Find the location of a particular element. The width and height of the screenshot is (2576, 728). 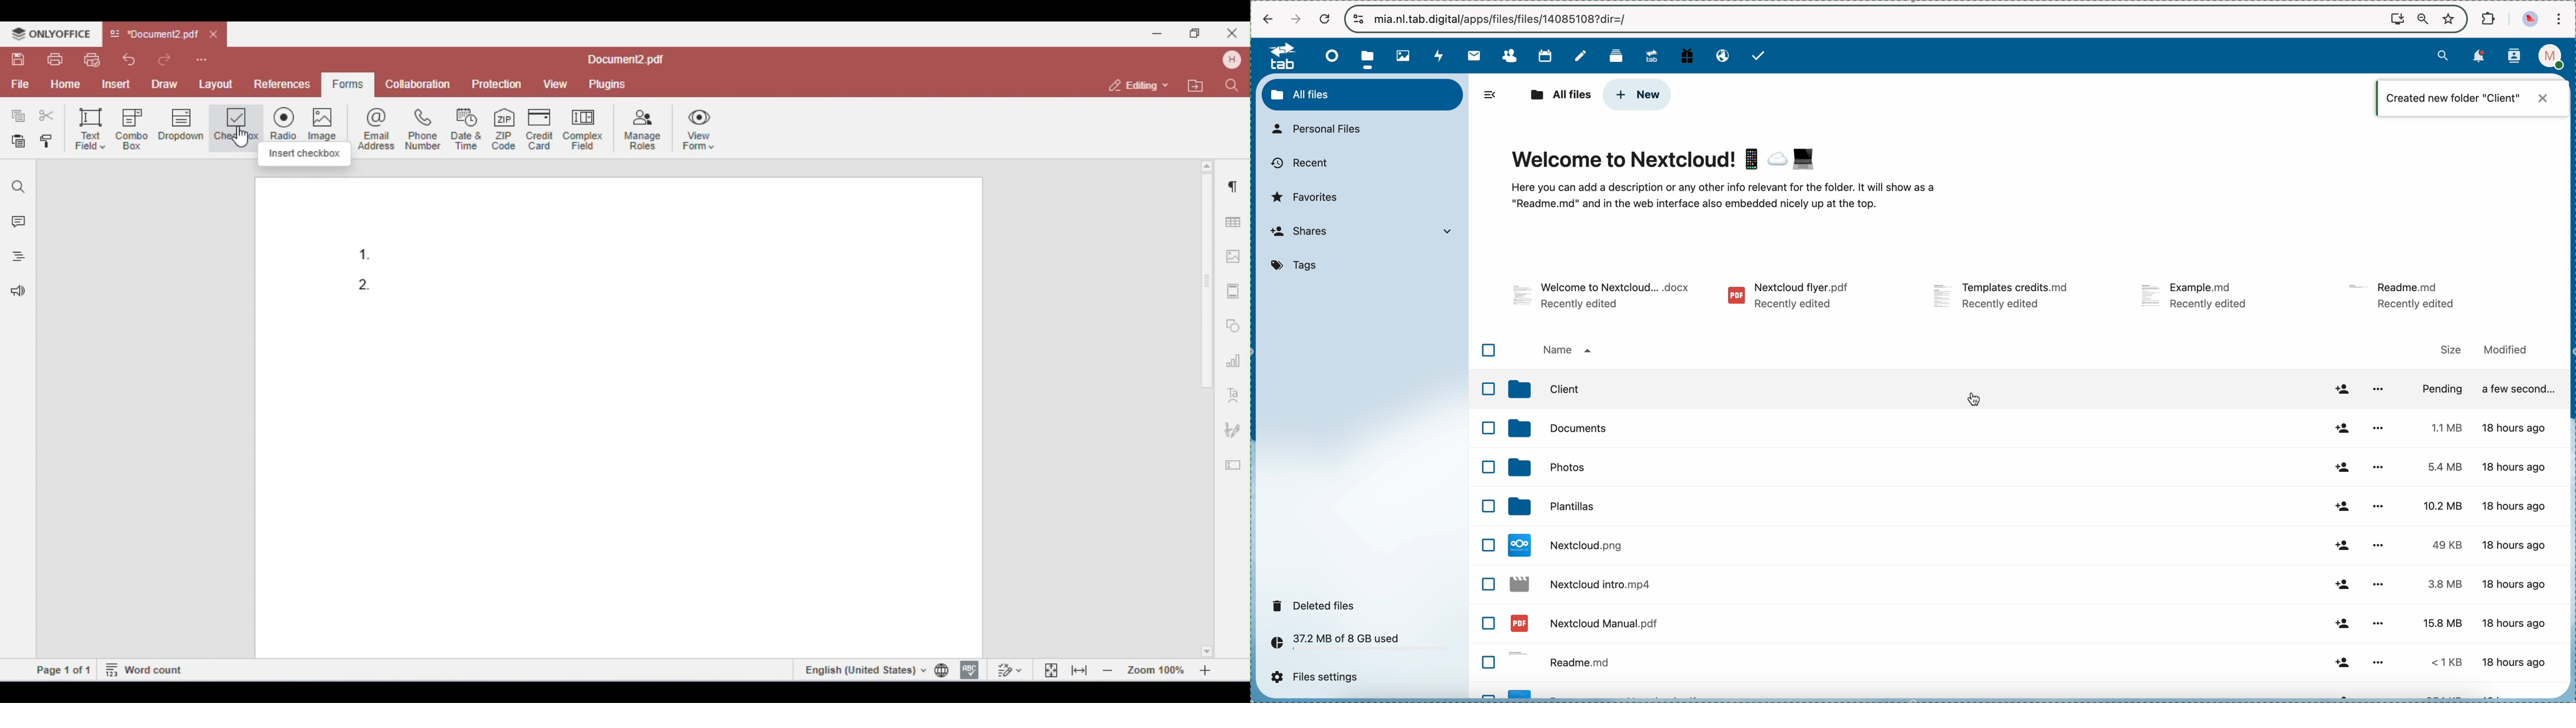

more options is located at coordinates (2379, 429).